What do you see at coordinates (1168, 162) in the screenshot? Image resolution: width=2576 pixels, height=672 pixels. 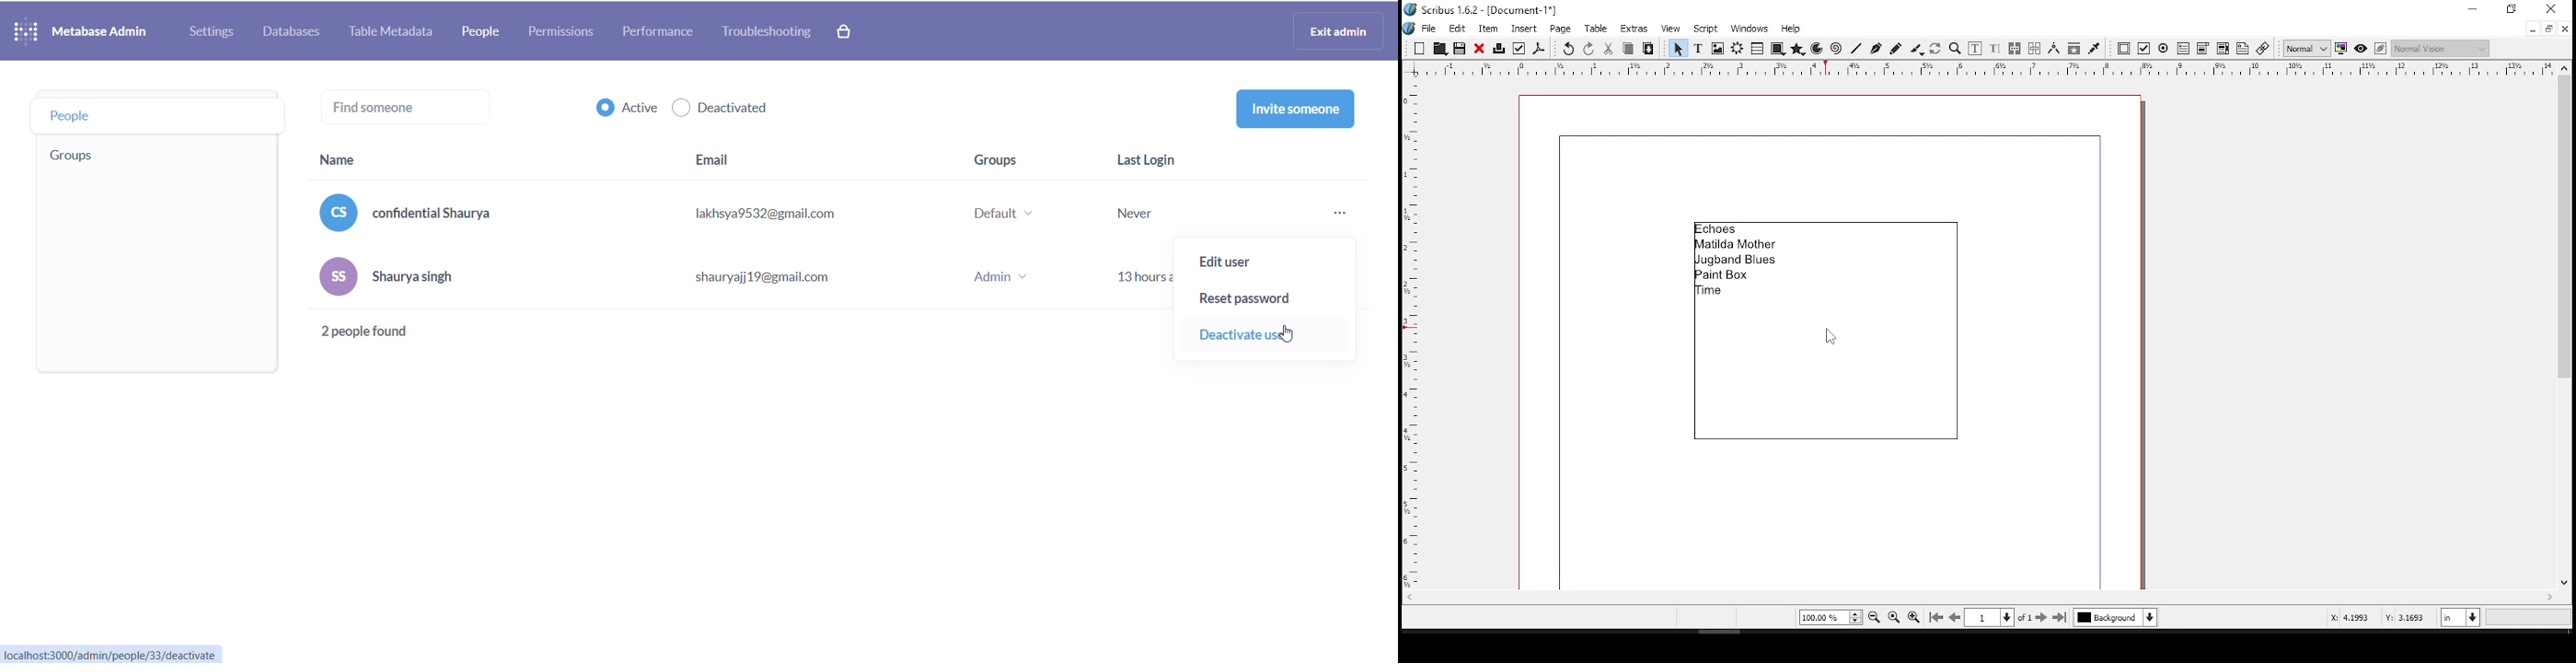 I see `last login` at bounding box center [1168, 162].